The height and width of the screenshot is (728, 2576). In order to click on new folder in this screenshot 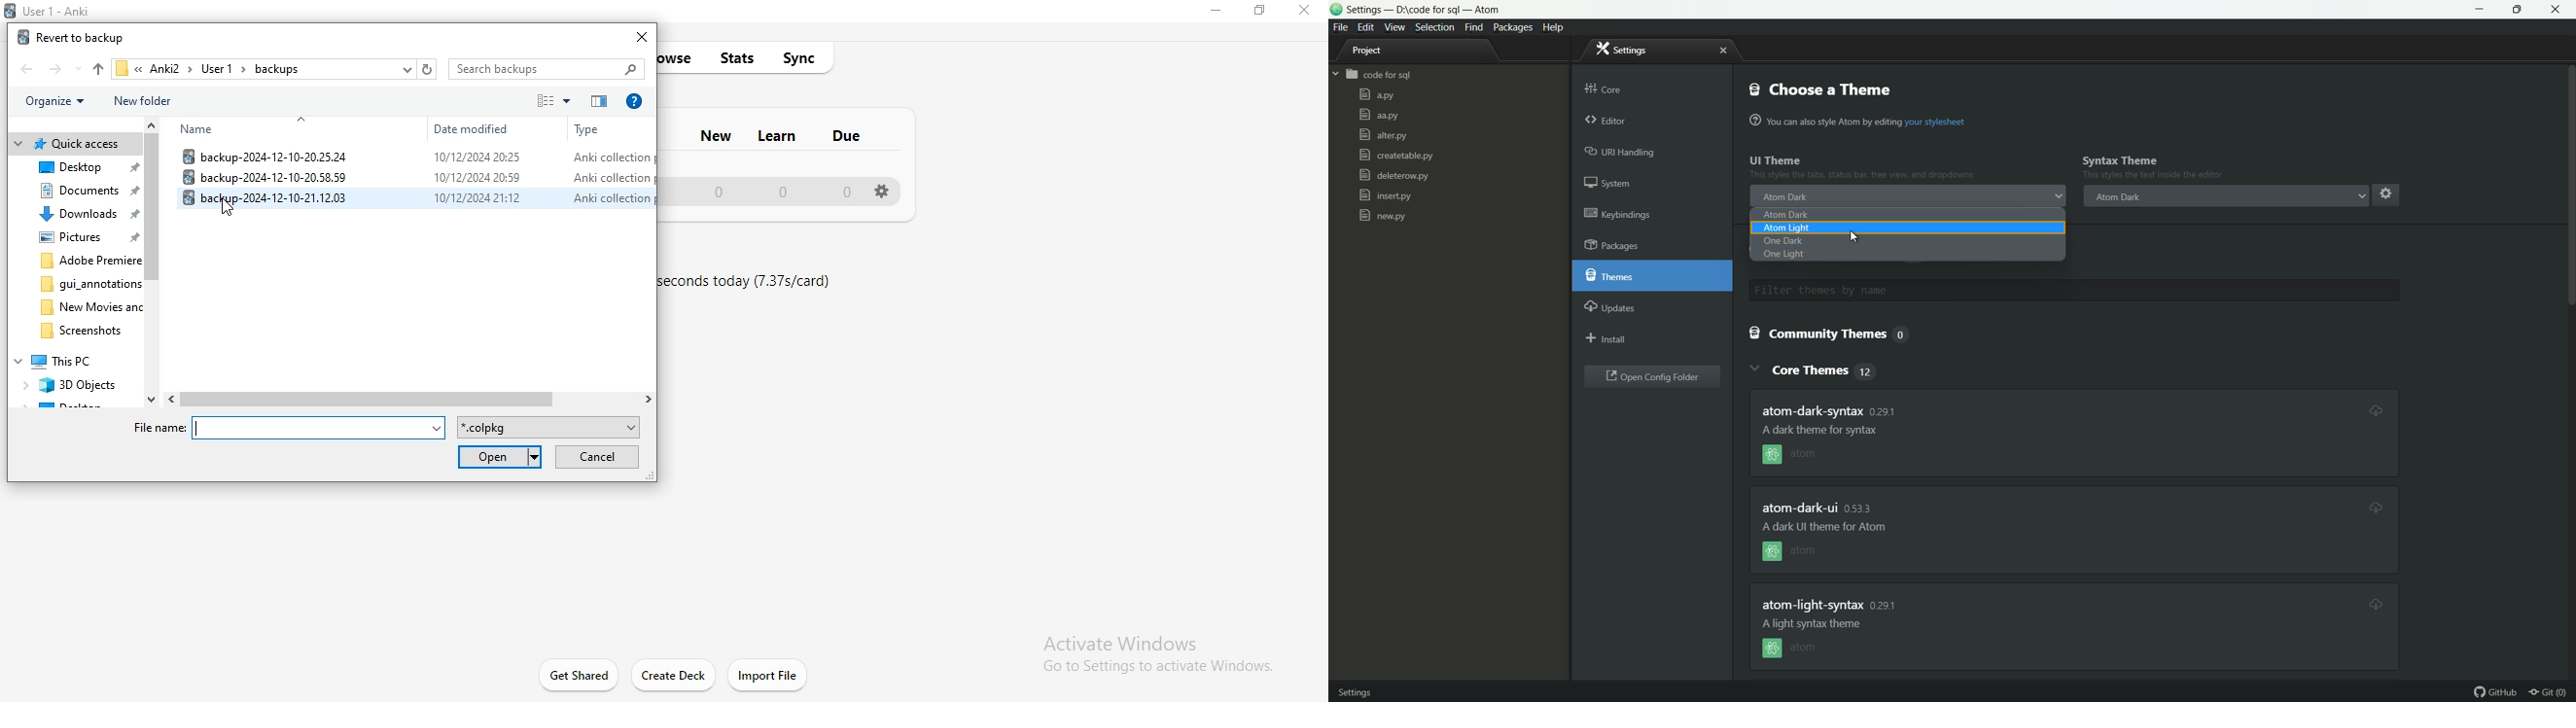, I will do `click(154, 100)`.